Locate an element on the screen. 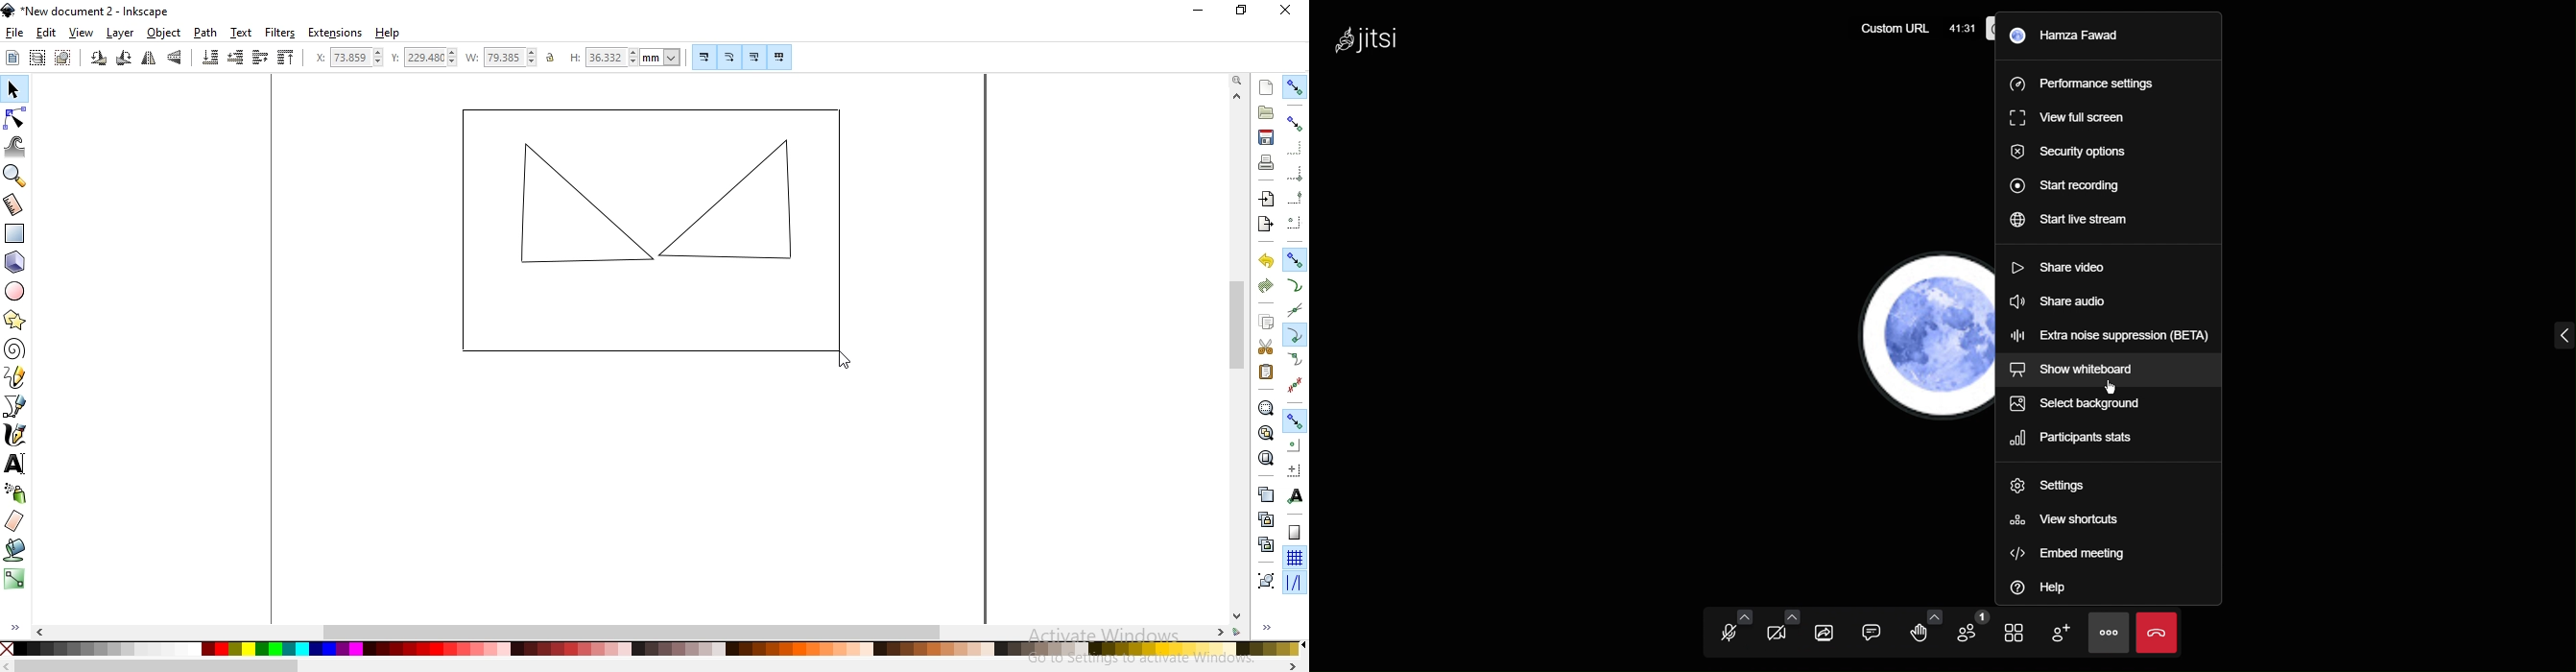 This screenshot has width=2576, height=672. create and edit text objects is located at coordinates (17, 465).